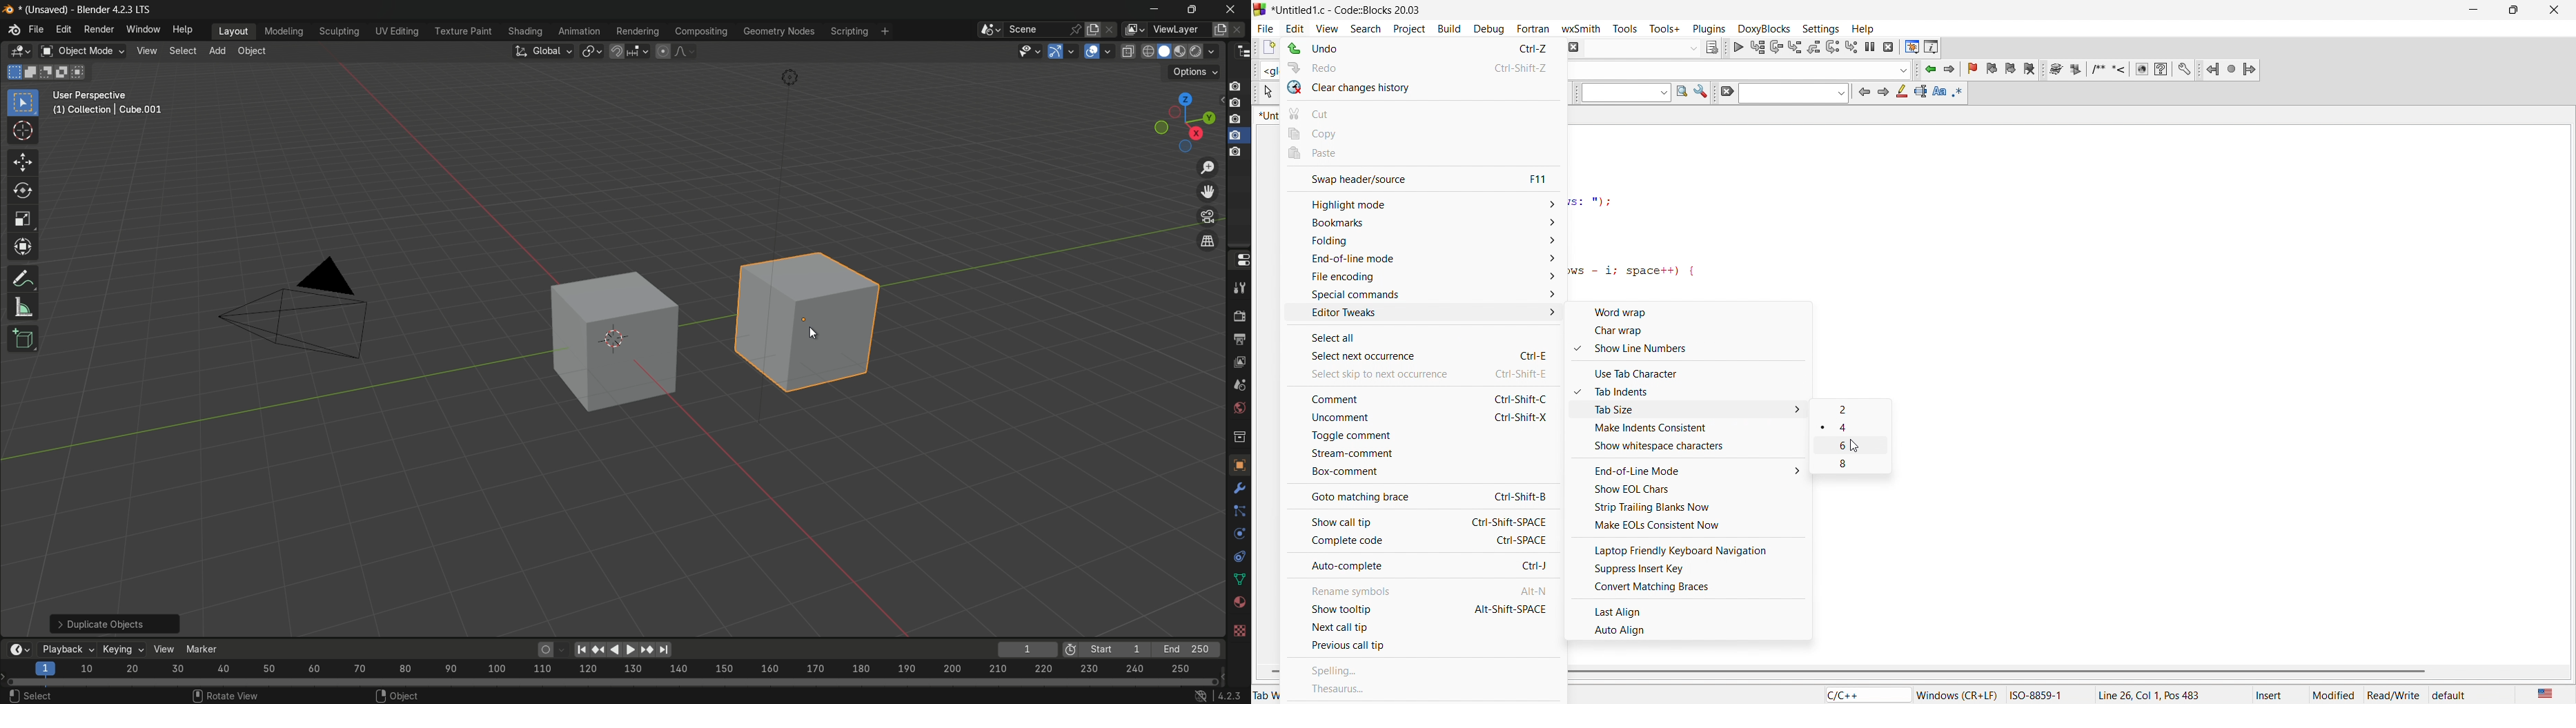 The width and height of the screenshot is (2576, 728). I want to click on Ctrl-Shift-SPACE, so click(1510, 520).